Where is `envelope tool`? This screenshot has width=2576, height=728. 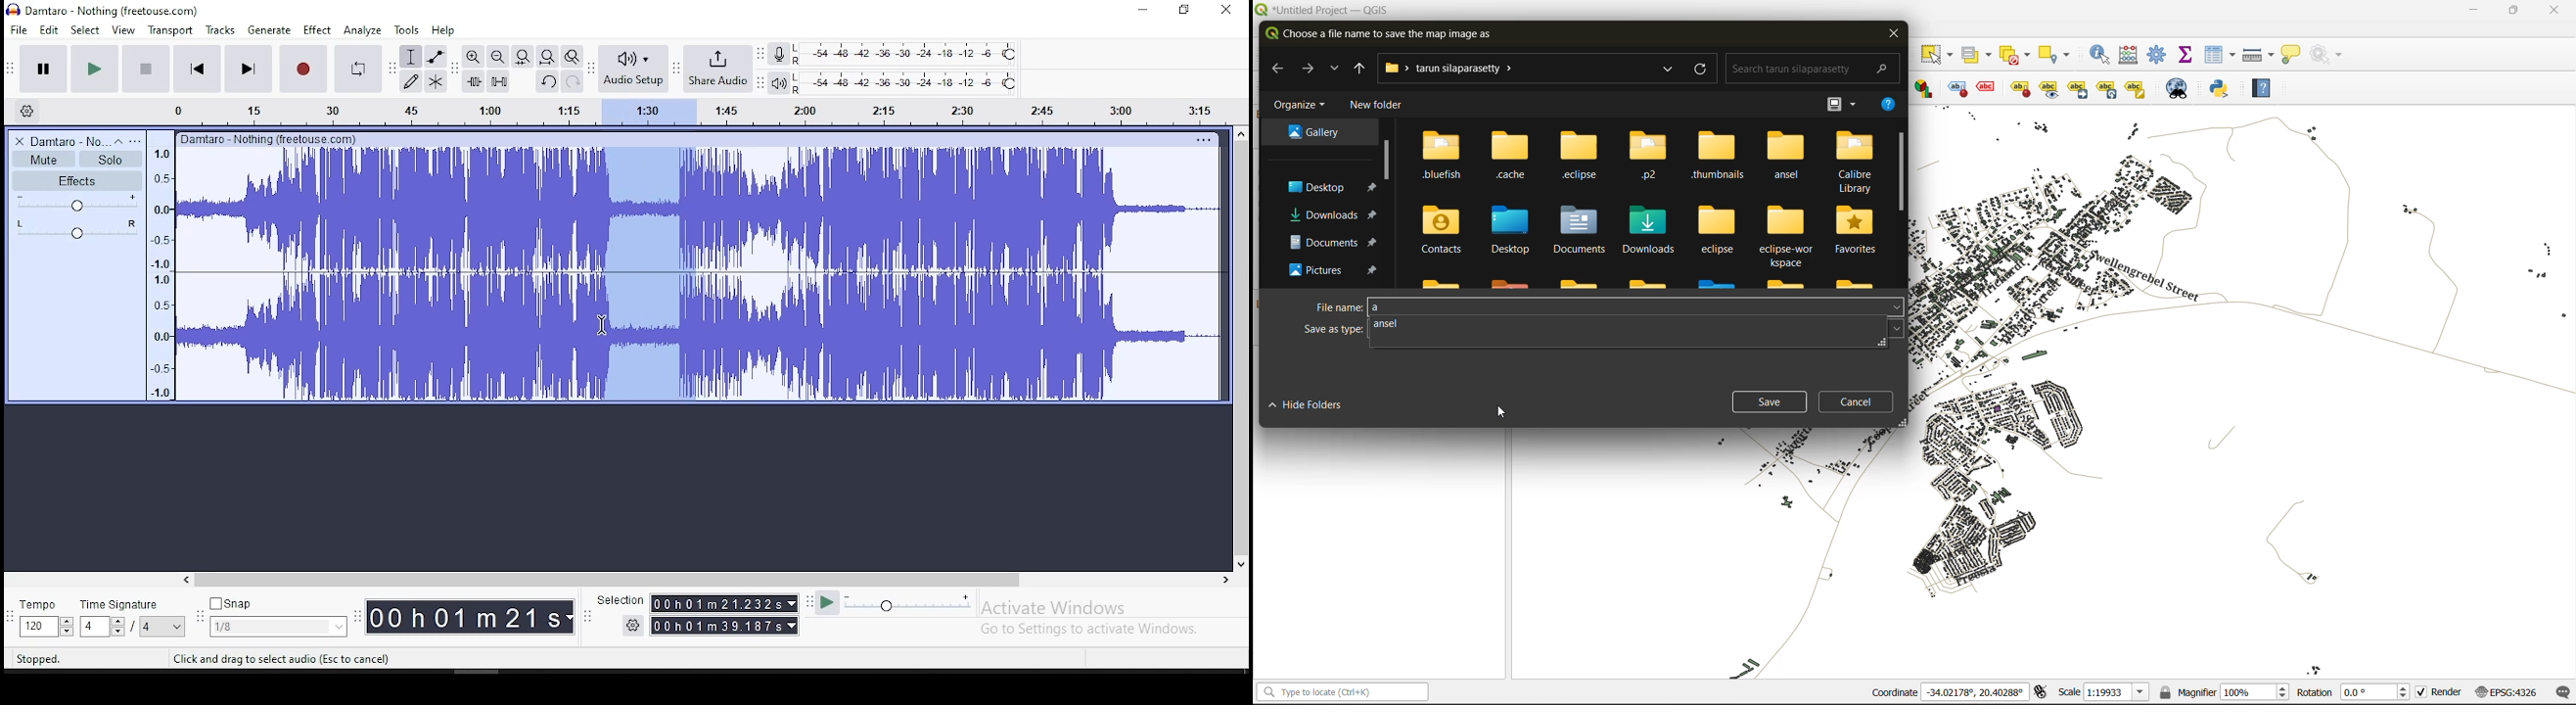 envelope tool is located at coordinates (435, 56).